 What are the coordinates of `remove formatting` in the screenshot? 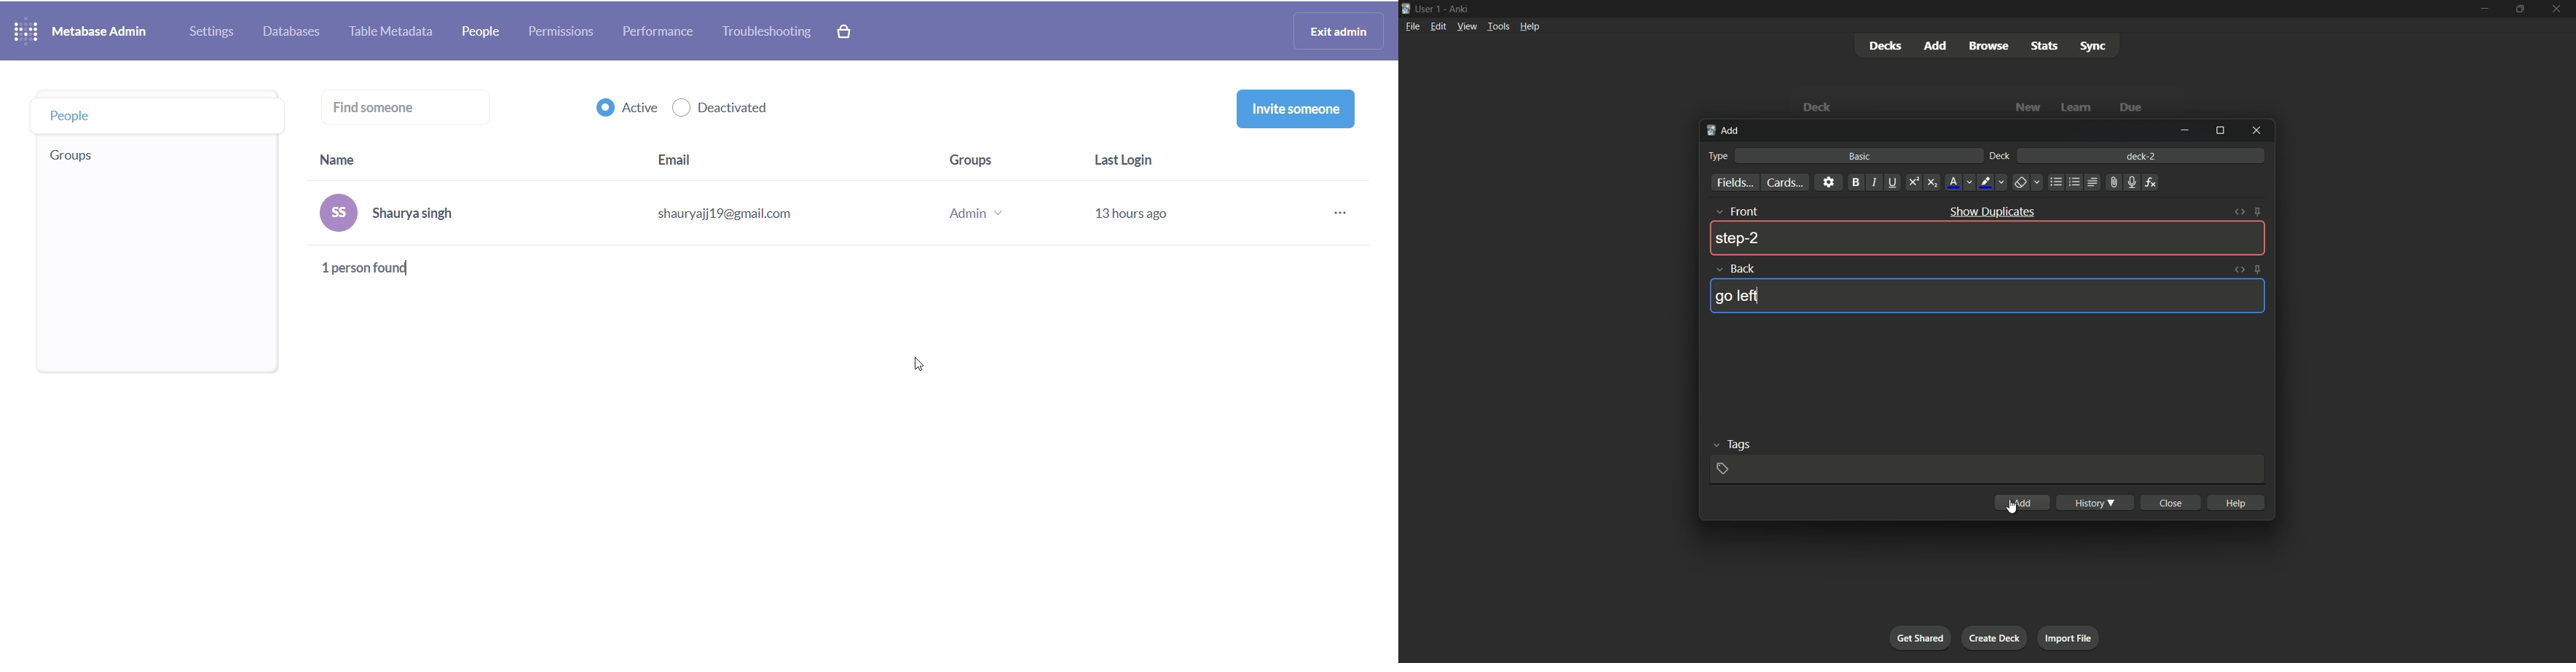 It's located at (2028, 183).